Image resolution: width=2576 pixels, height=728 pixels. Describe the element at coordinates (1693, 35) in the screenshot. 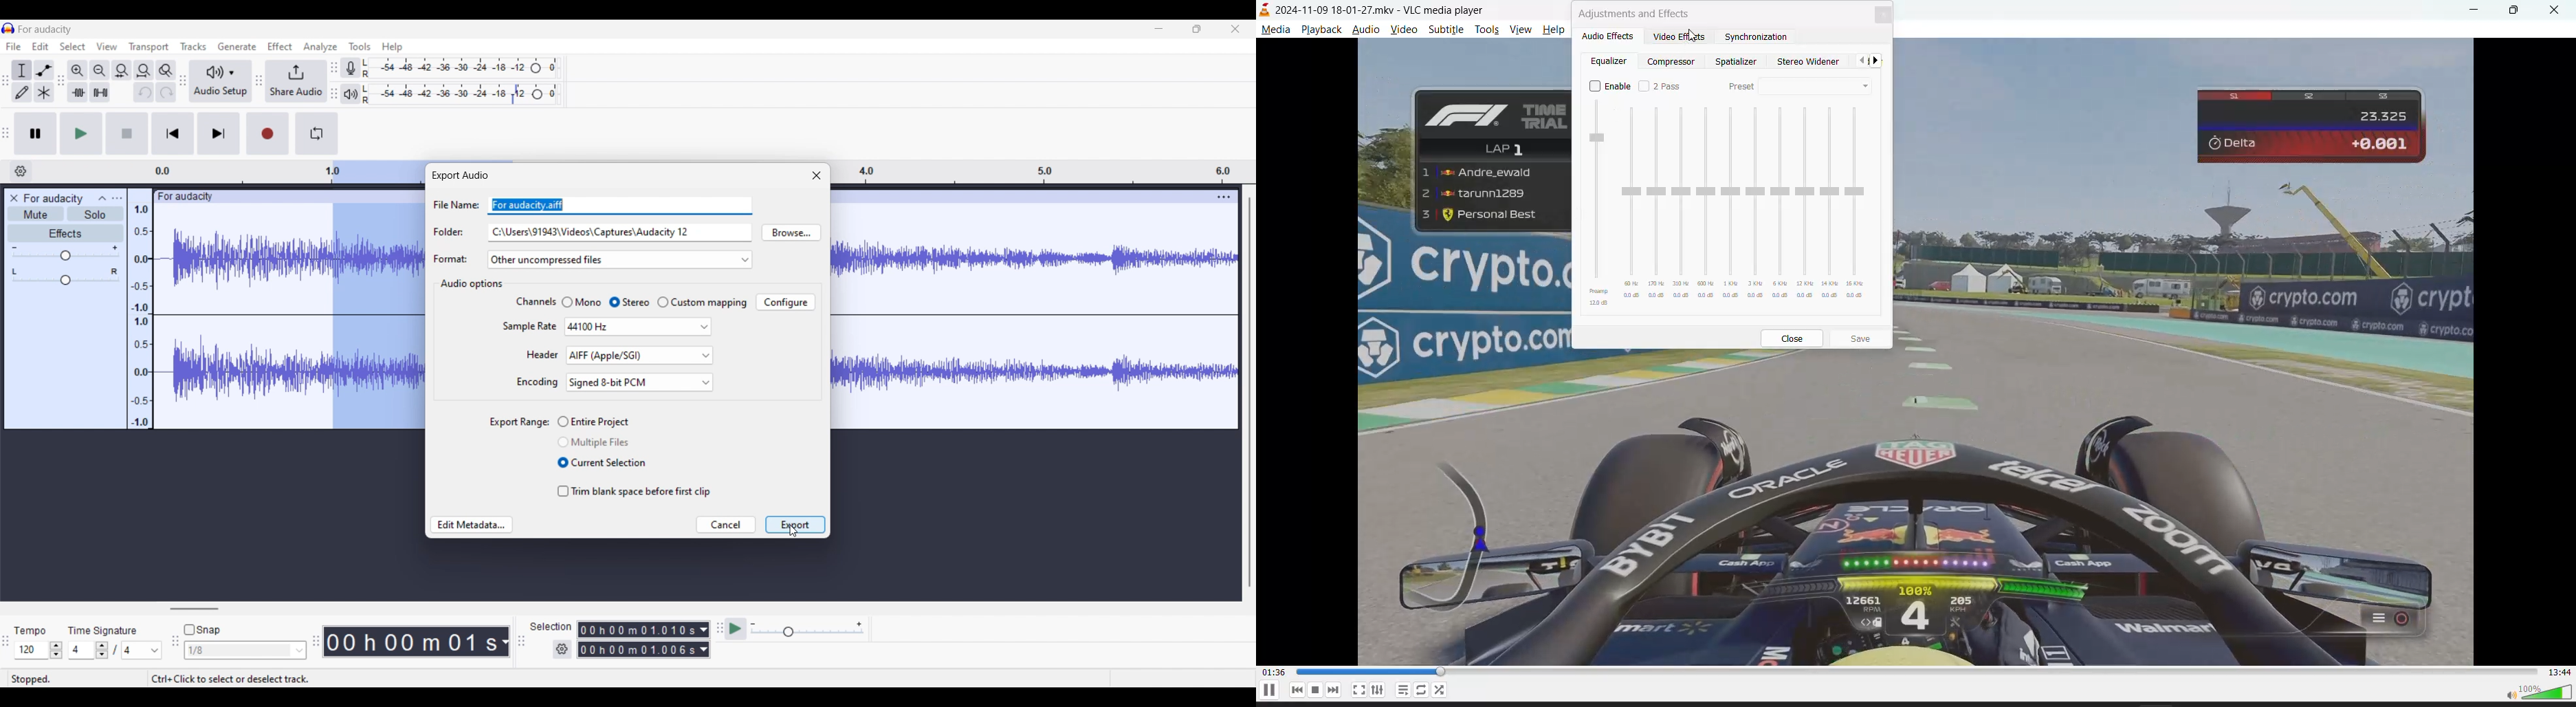

I see `Cursor` at that location.